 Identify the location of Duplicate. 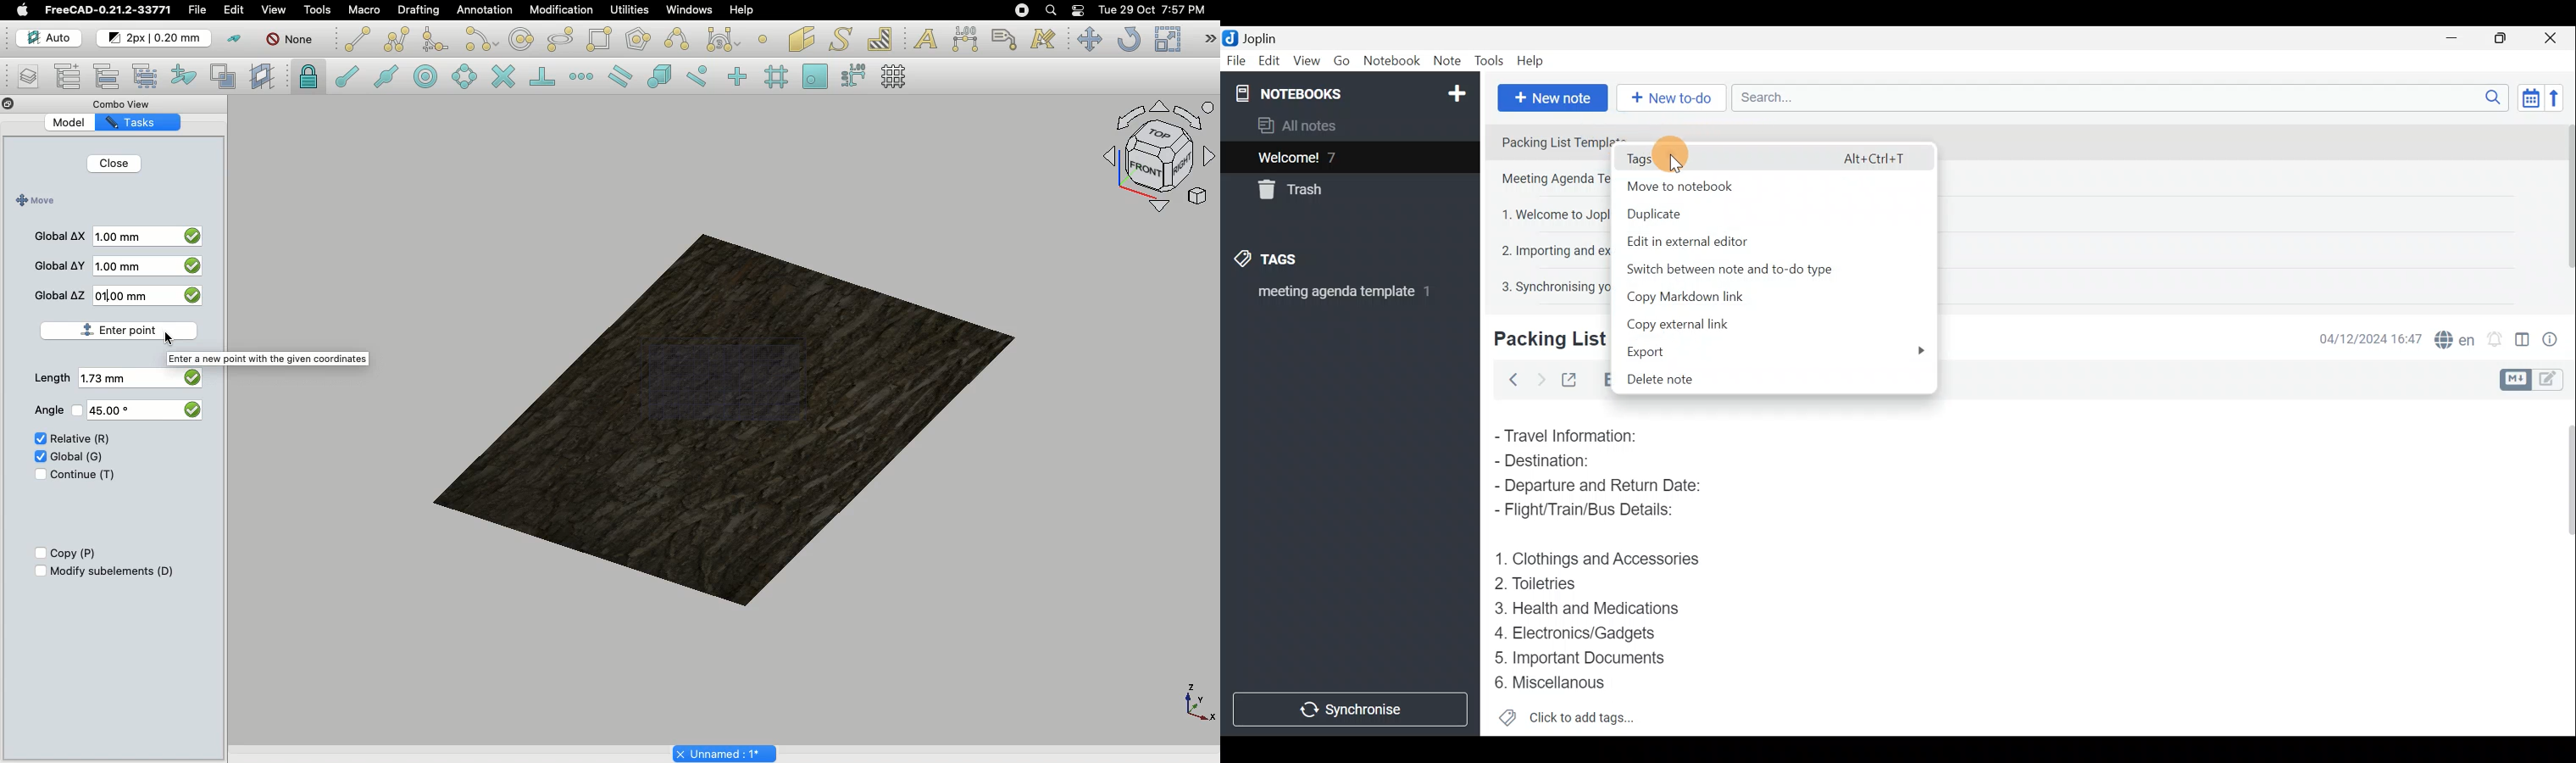
(1706, 215).